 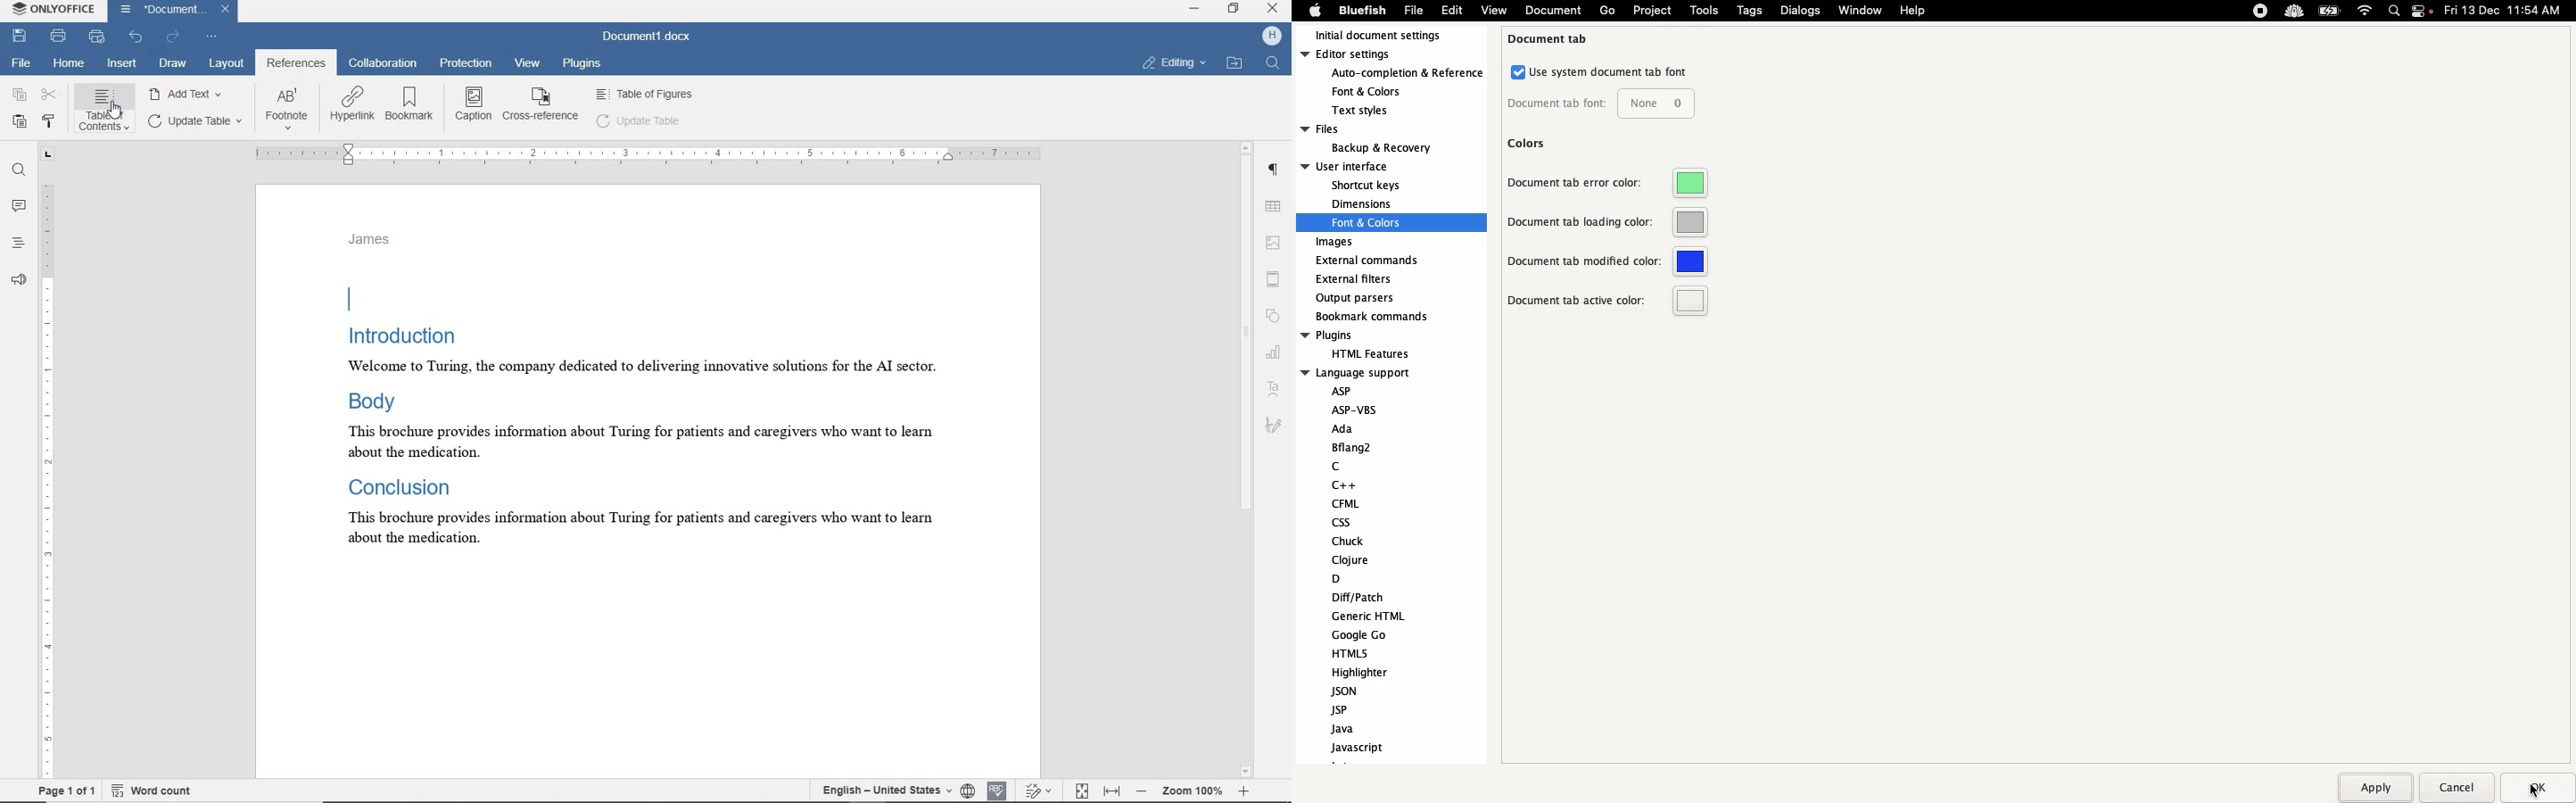 I want to click on copy, so click(x=18, y=95).